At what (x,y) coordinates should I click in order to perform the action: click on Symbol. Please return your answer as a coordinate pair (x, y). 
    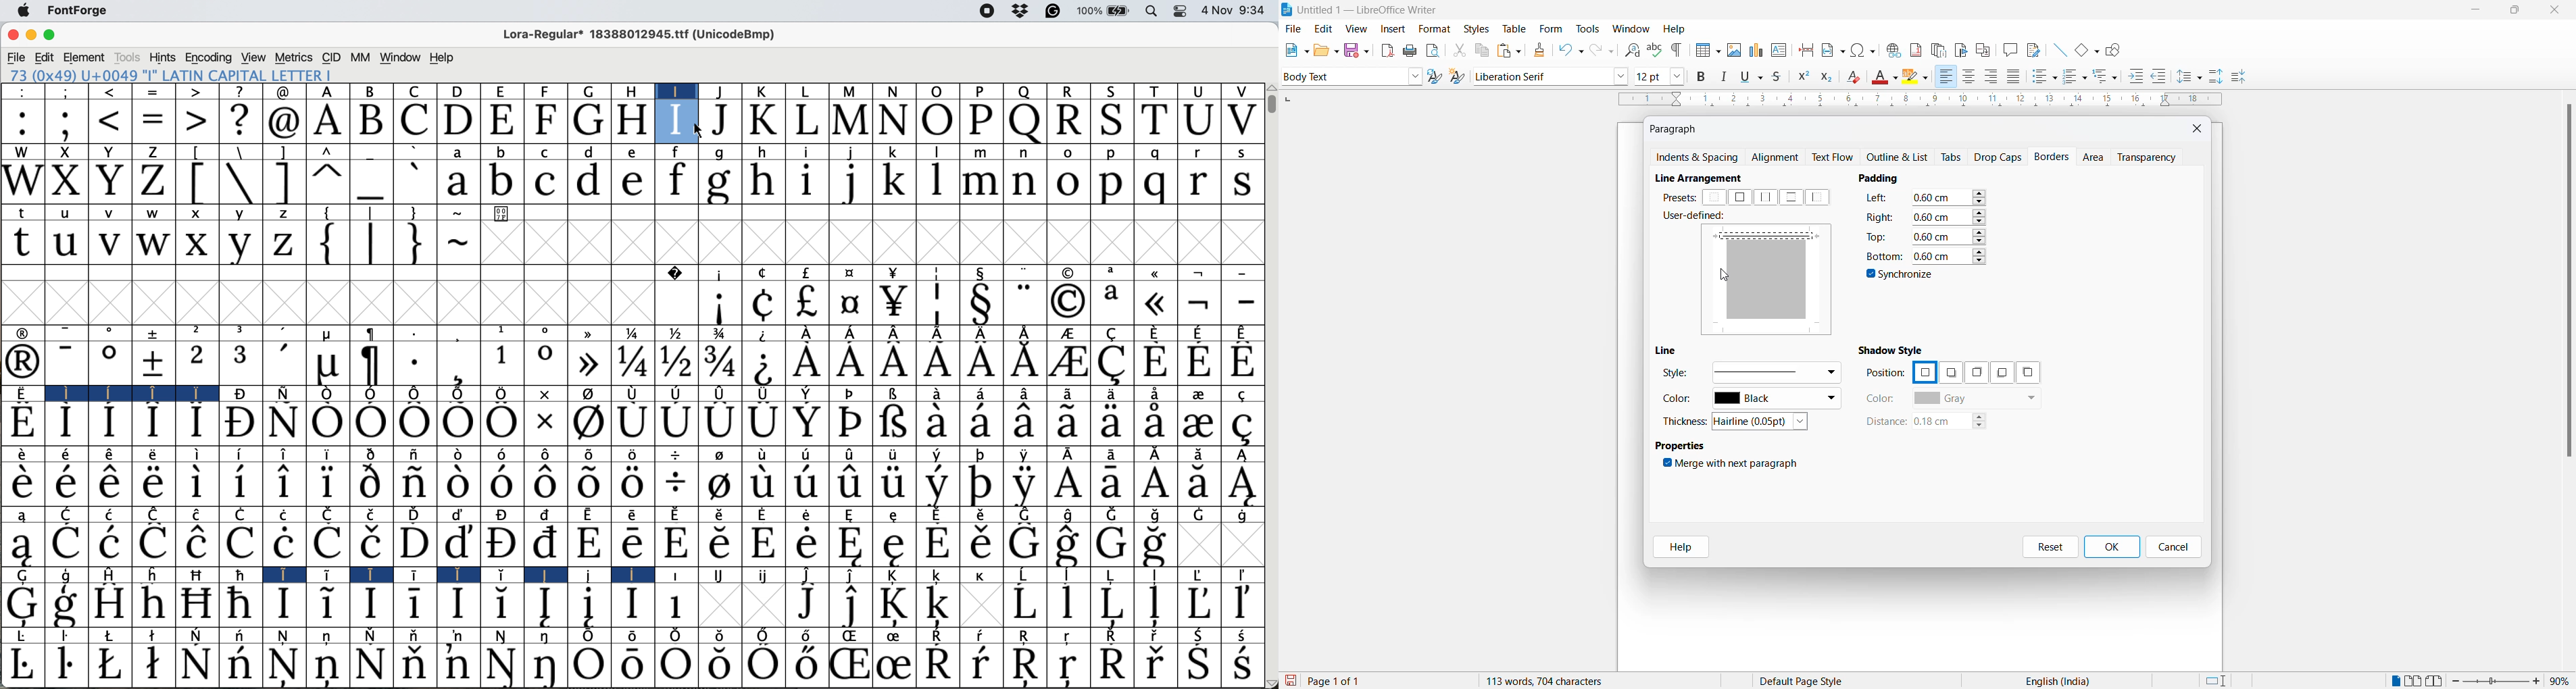
    Looking at the image, I should click on (413, 665).